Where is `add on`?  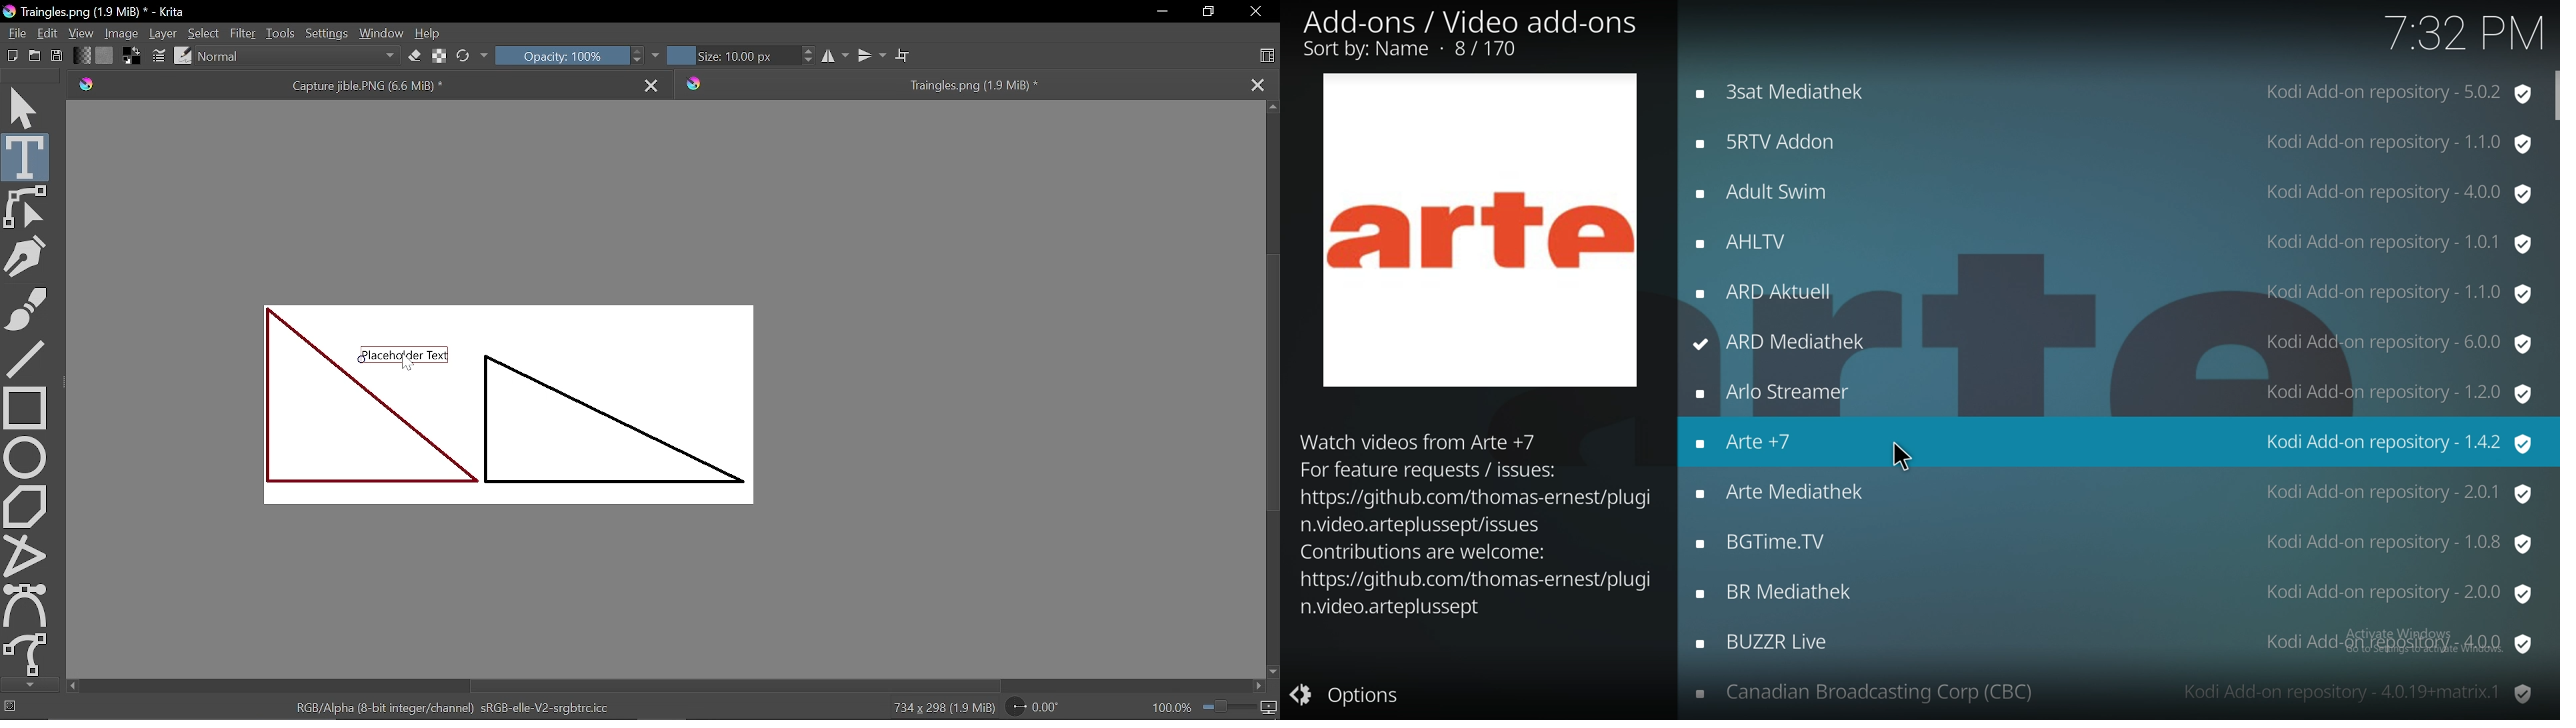
add on is located at coordinates (2114, 343).